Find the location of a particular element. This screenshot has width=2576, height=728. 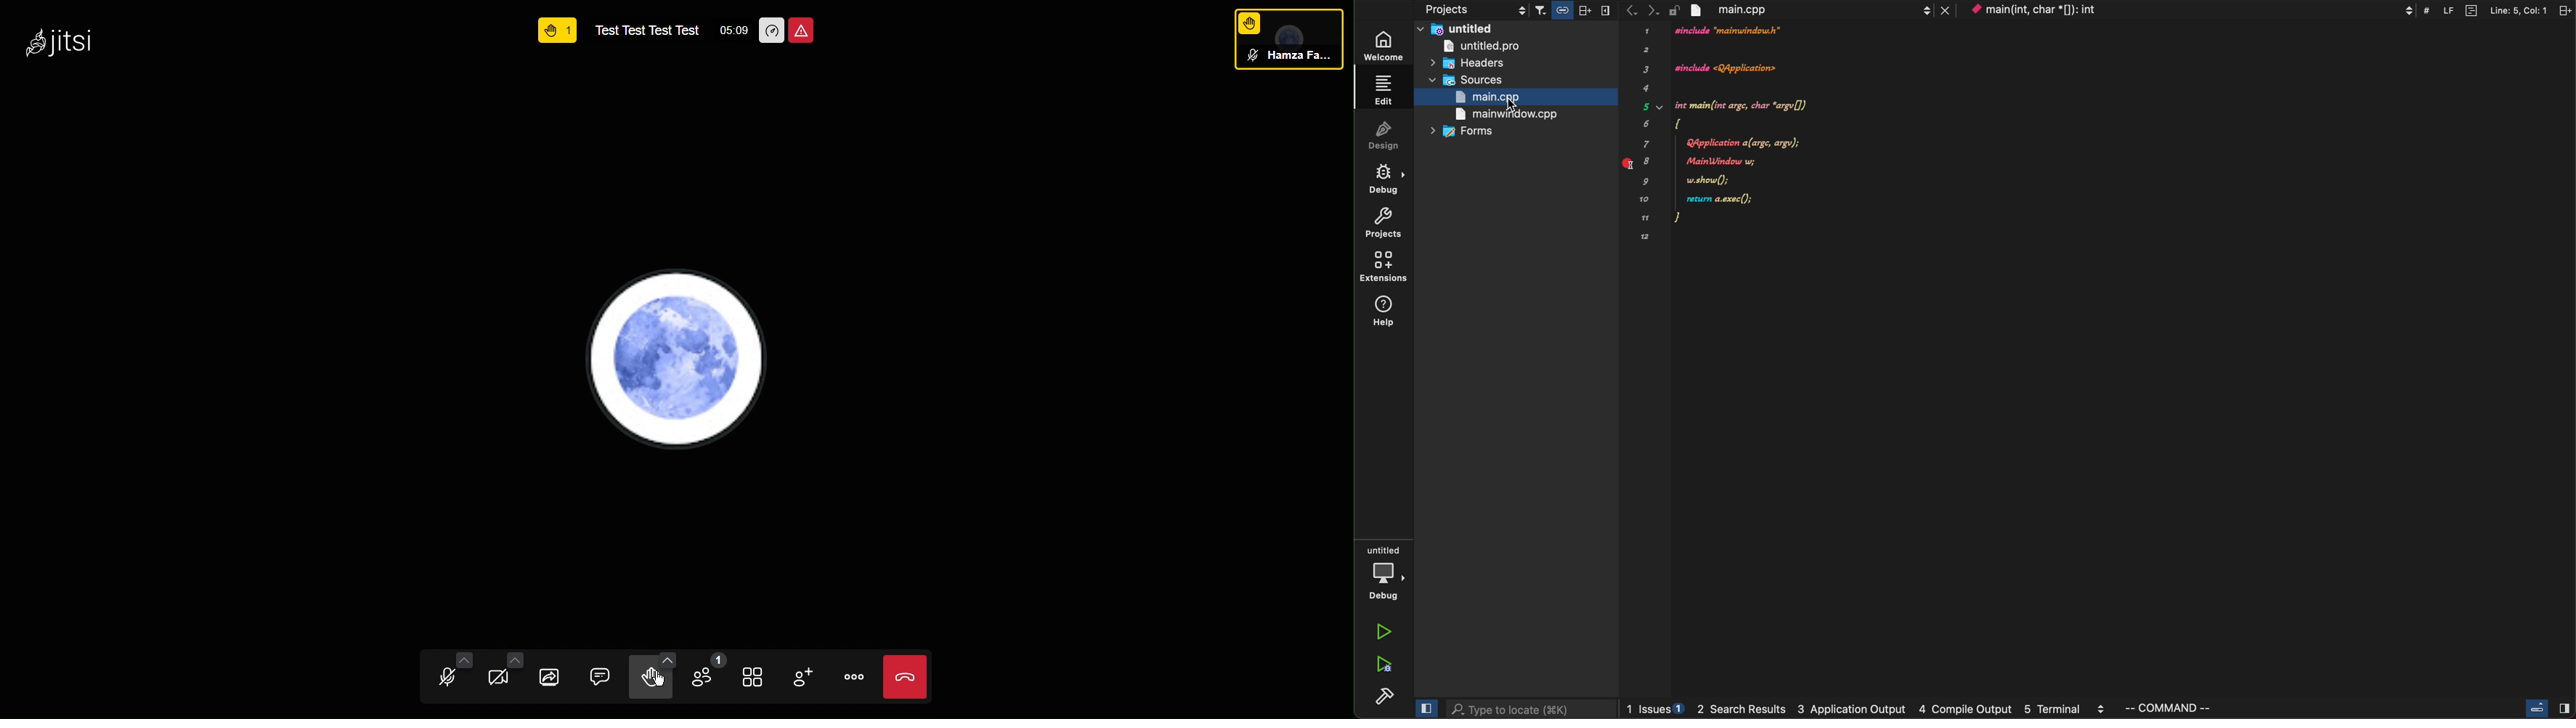

welcome is located at coordinates (1385, 44).